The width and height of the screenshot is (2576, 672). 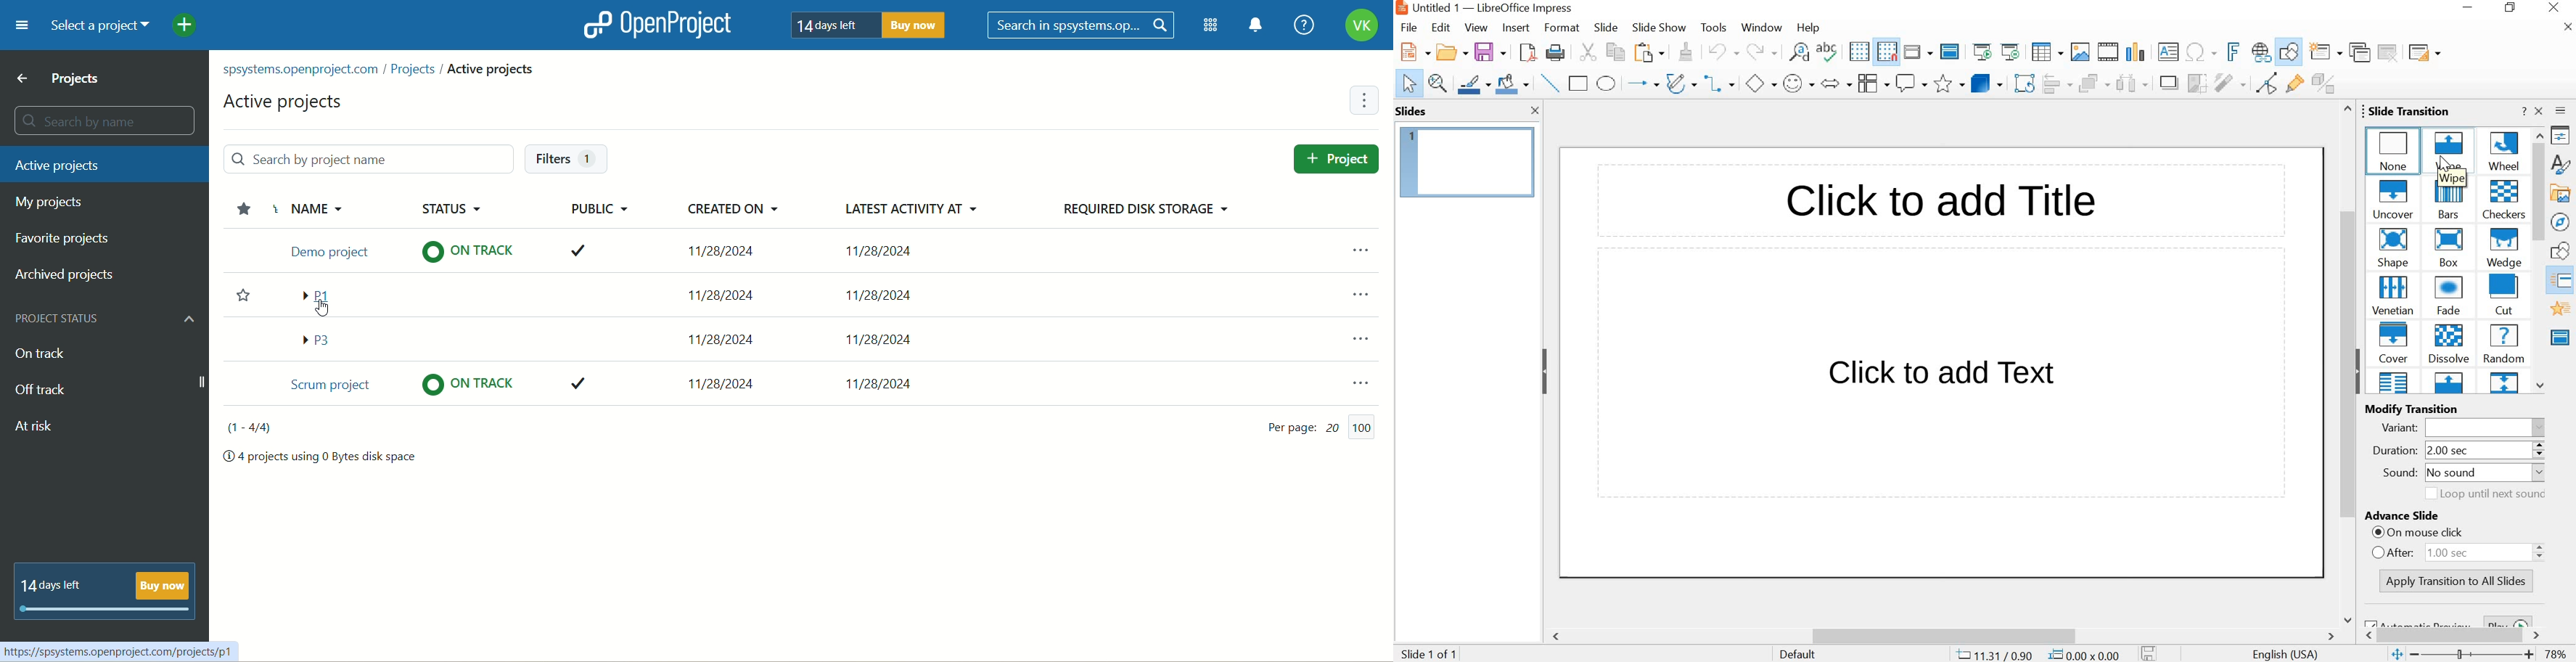 What do you see at coordinates (2390, 52) in the screenshot?
I see `Delete Slide` at bounding box center [2390, 52].